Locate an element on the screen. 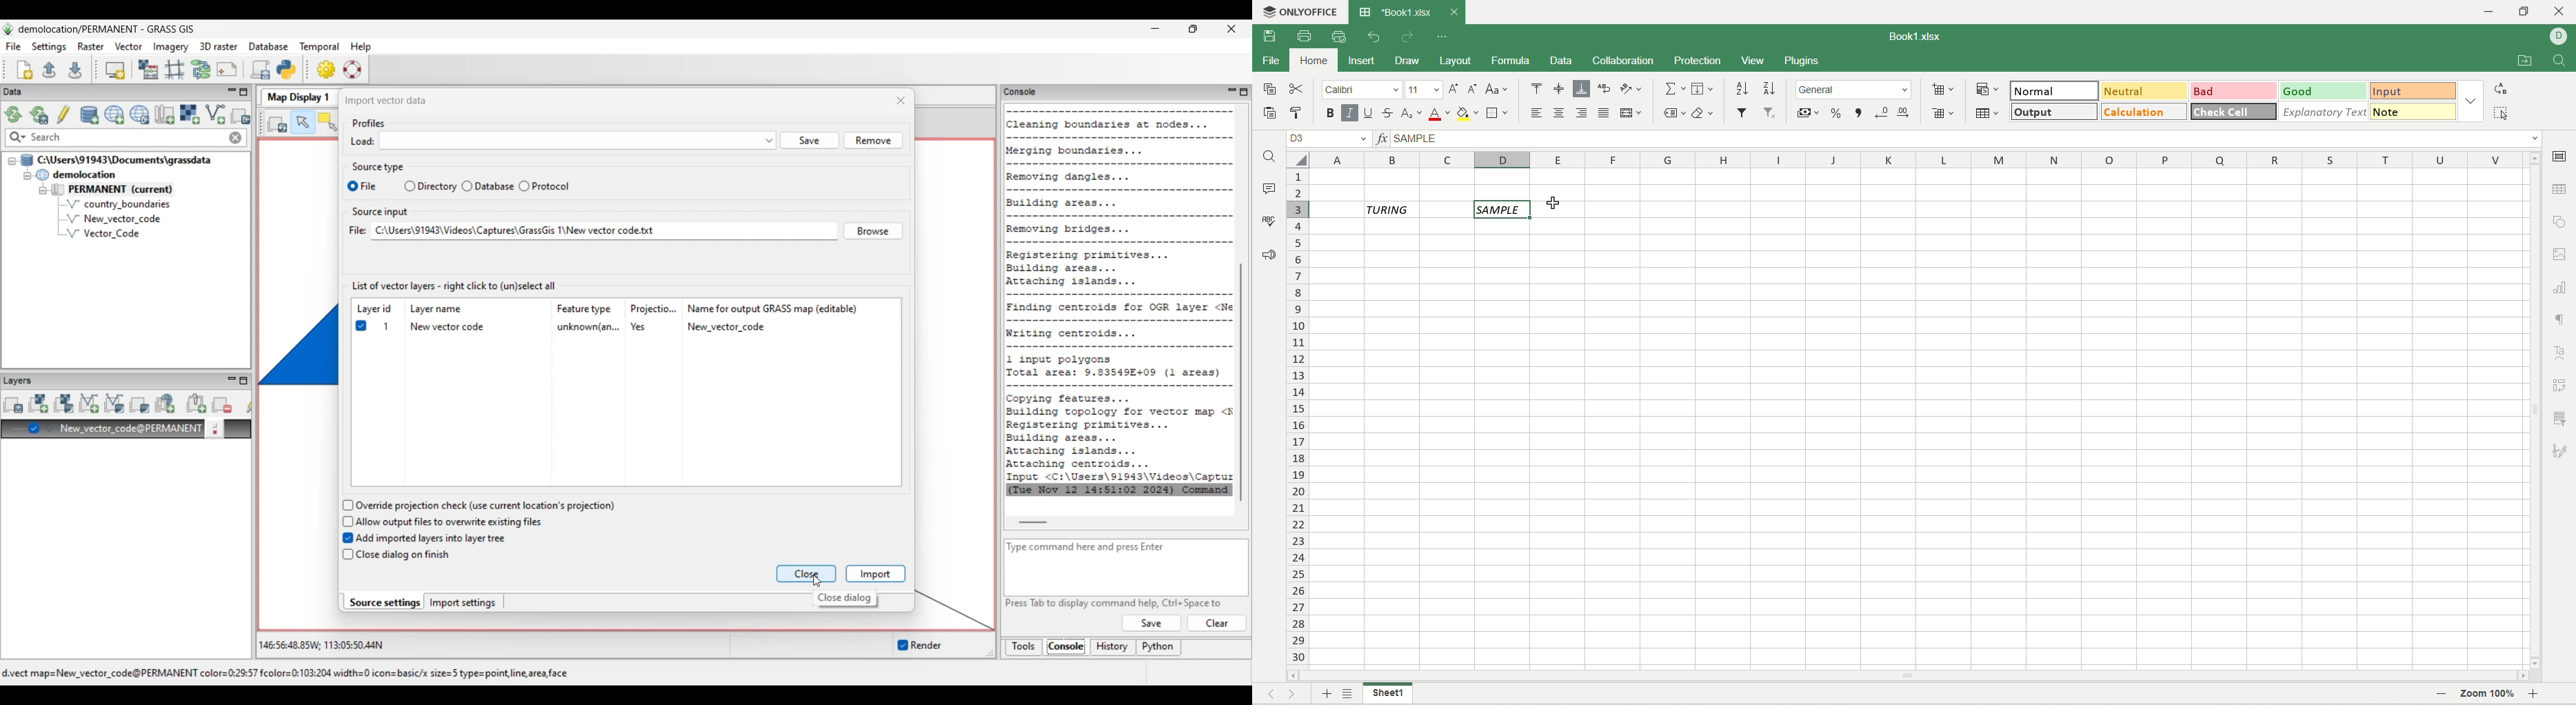  slicer settings is located at coordinates (2560, 418).